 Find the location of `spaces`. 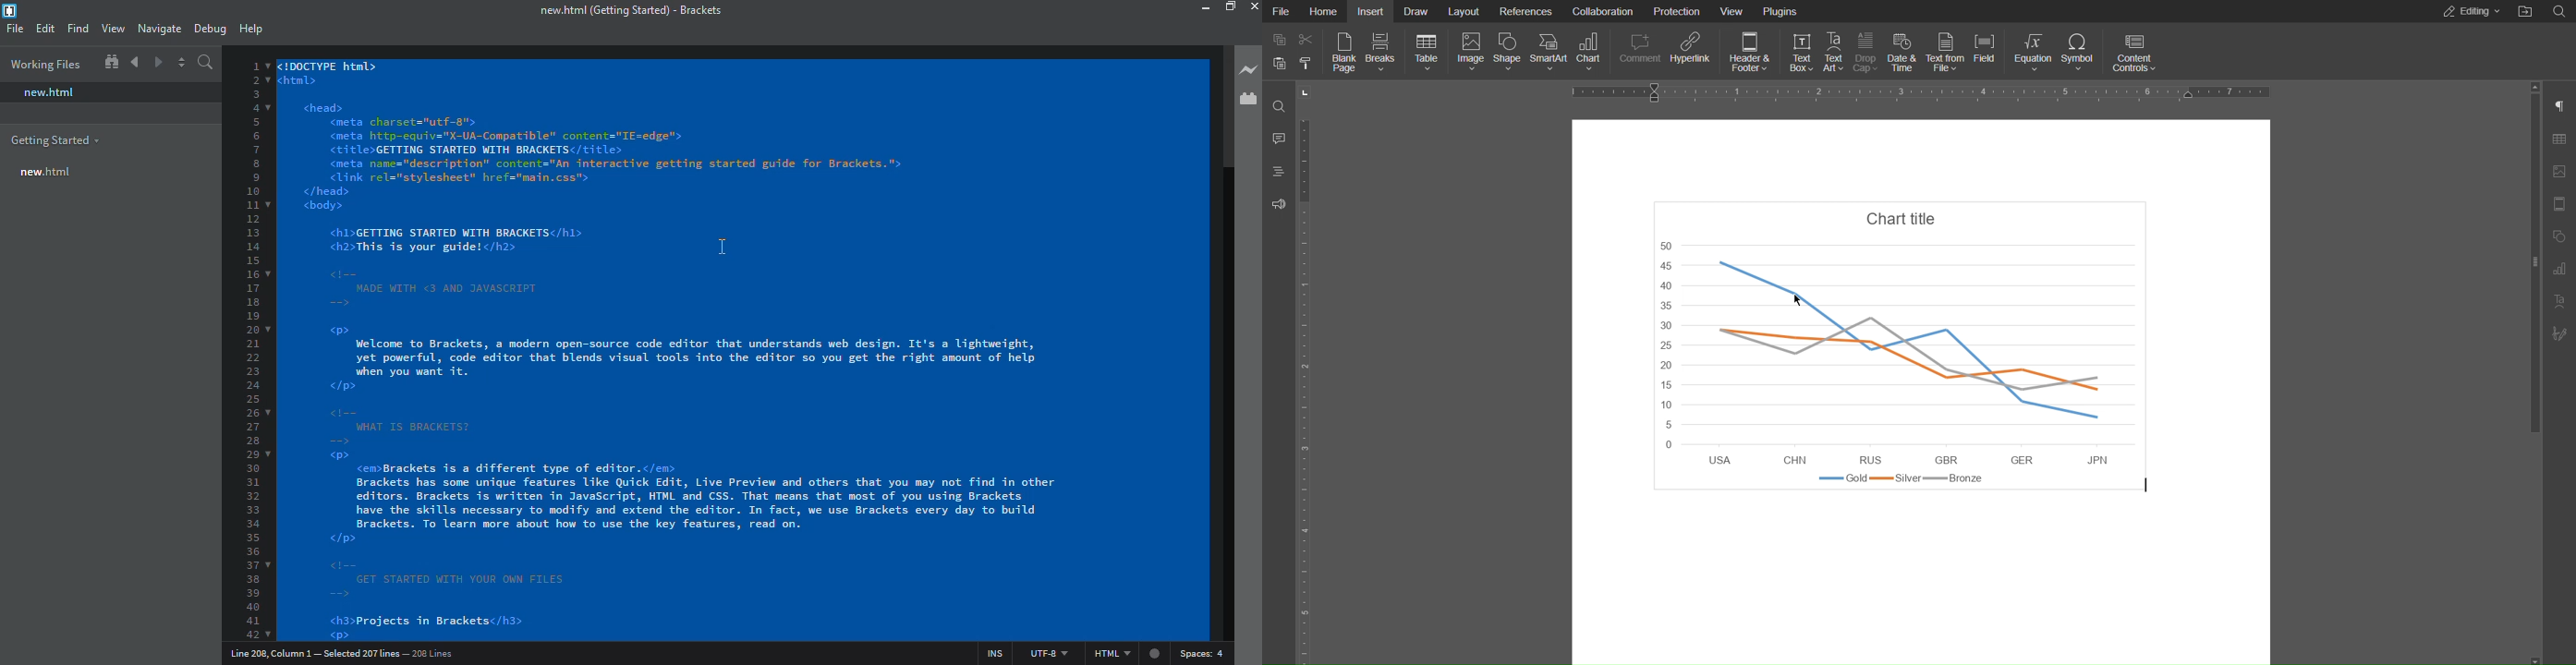

spaces is located at coordinates (1209, 654).